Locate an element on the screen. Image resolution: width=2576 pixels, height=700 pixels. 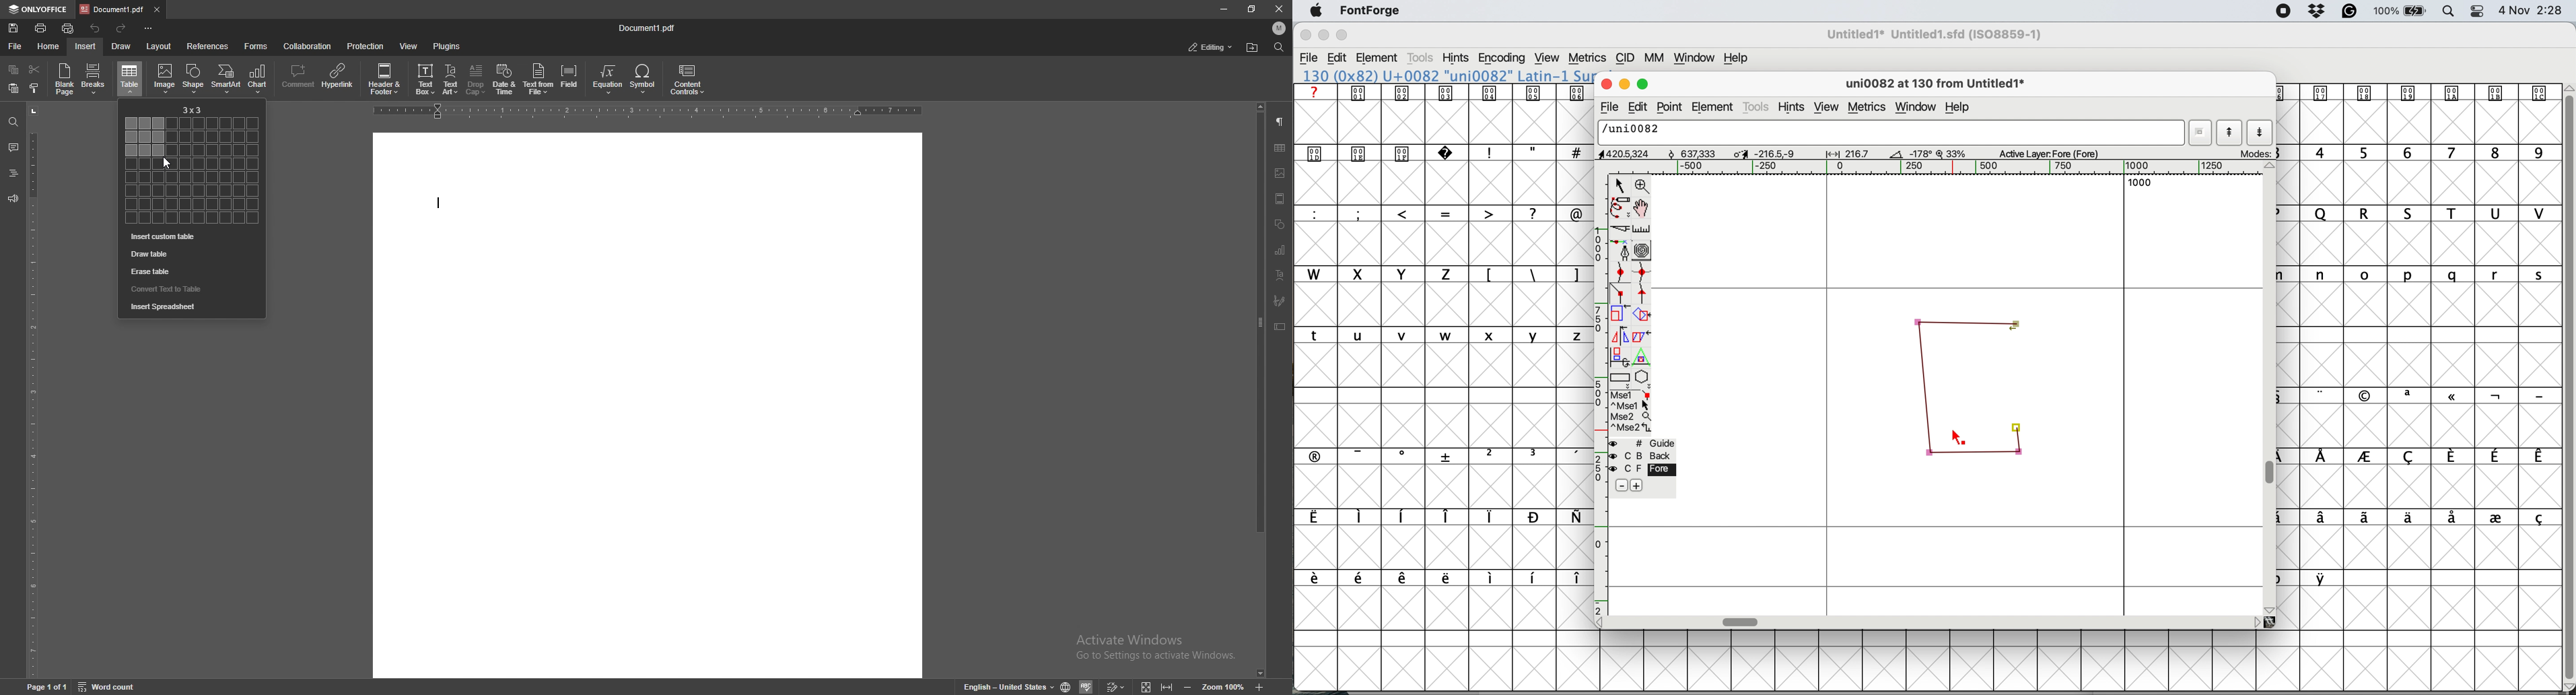
track changes is located at coordinates (1117, 686).